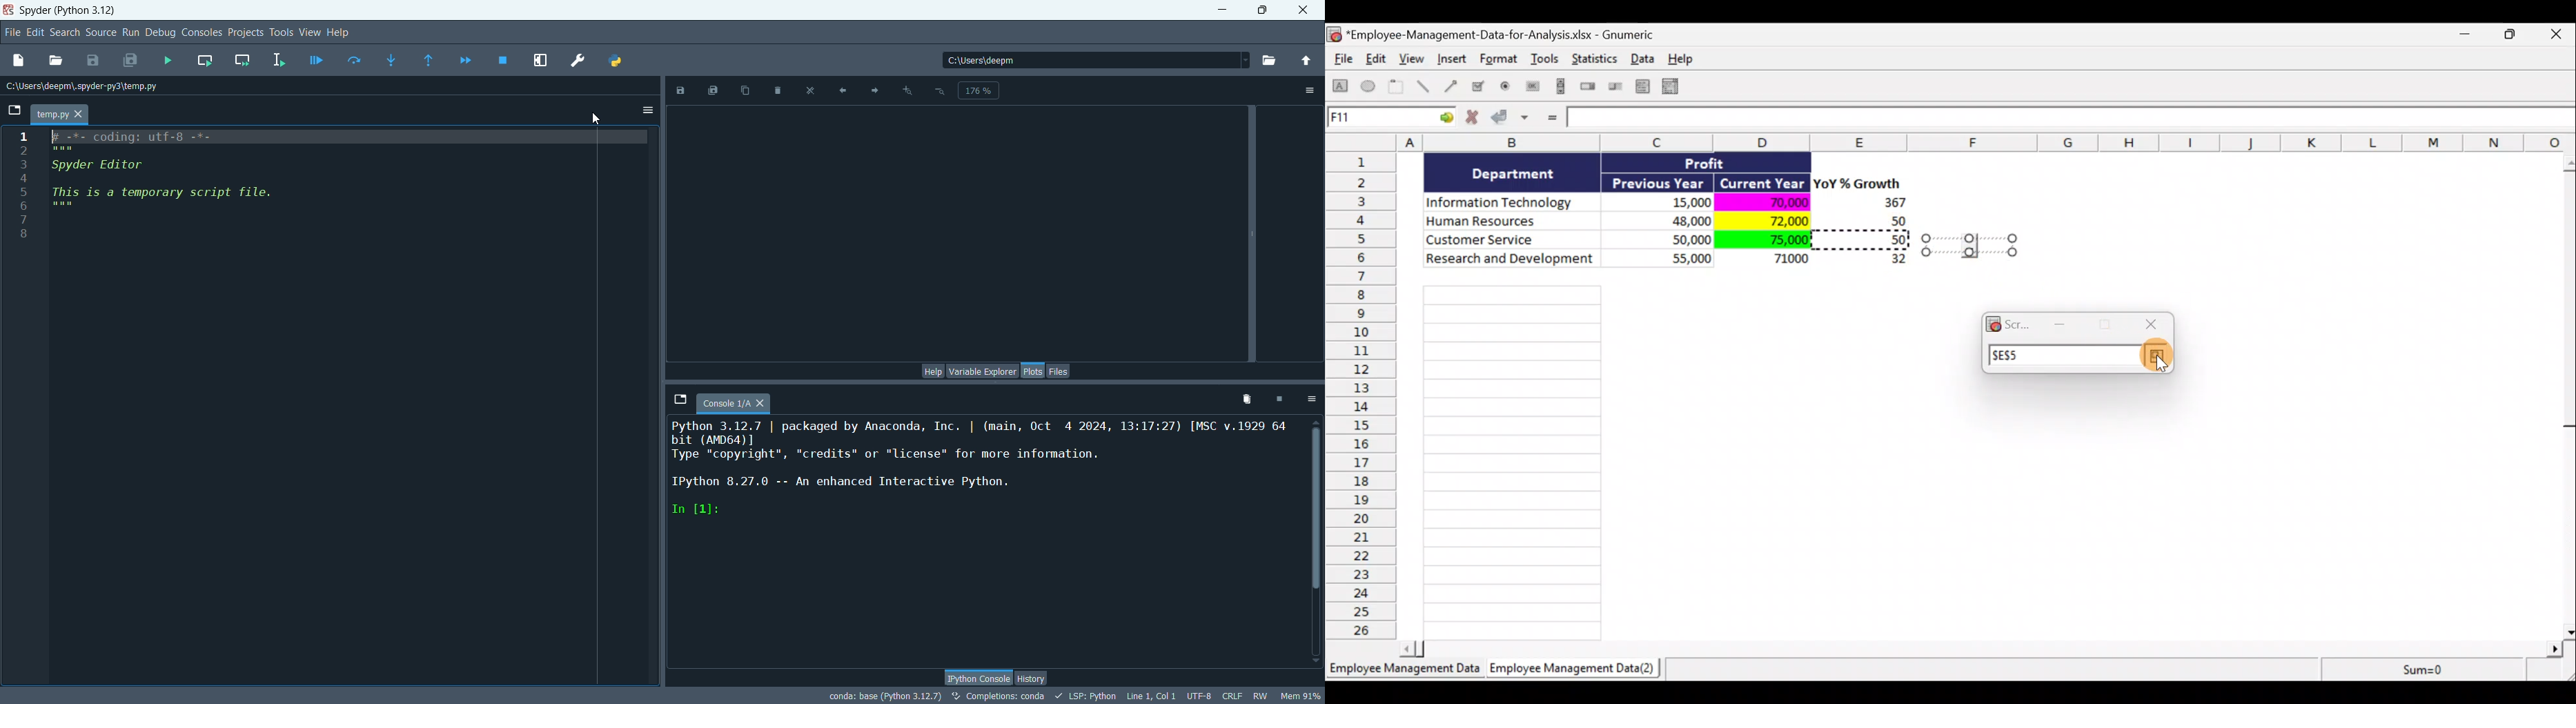 This screenshot has width=2576, height=728. Describe the element at coordinates (1596, 63) in the screenshot. I see `Statistics` at that location.